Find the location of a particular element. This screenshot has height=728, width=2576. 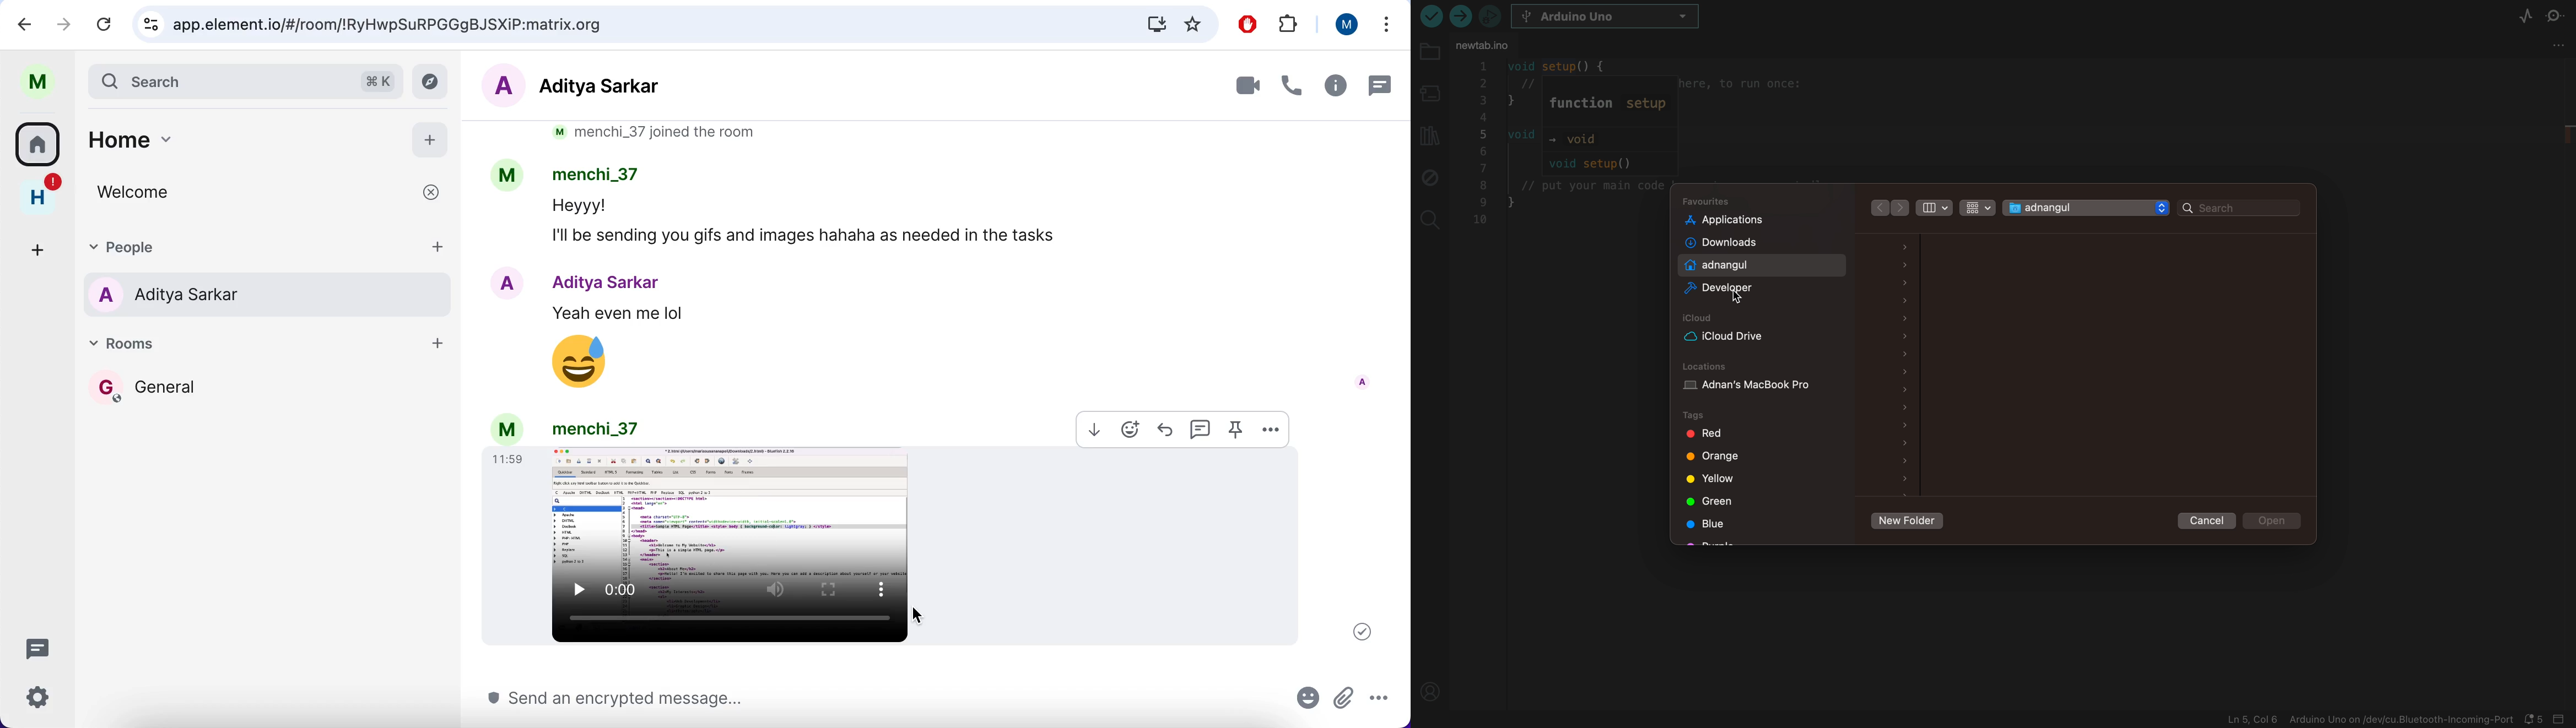

Aditya Sarkar is located at coordinates (608, 282).